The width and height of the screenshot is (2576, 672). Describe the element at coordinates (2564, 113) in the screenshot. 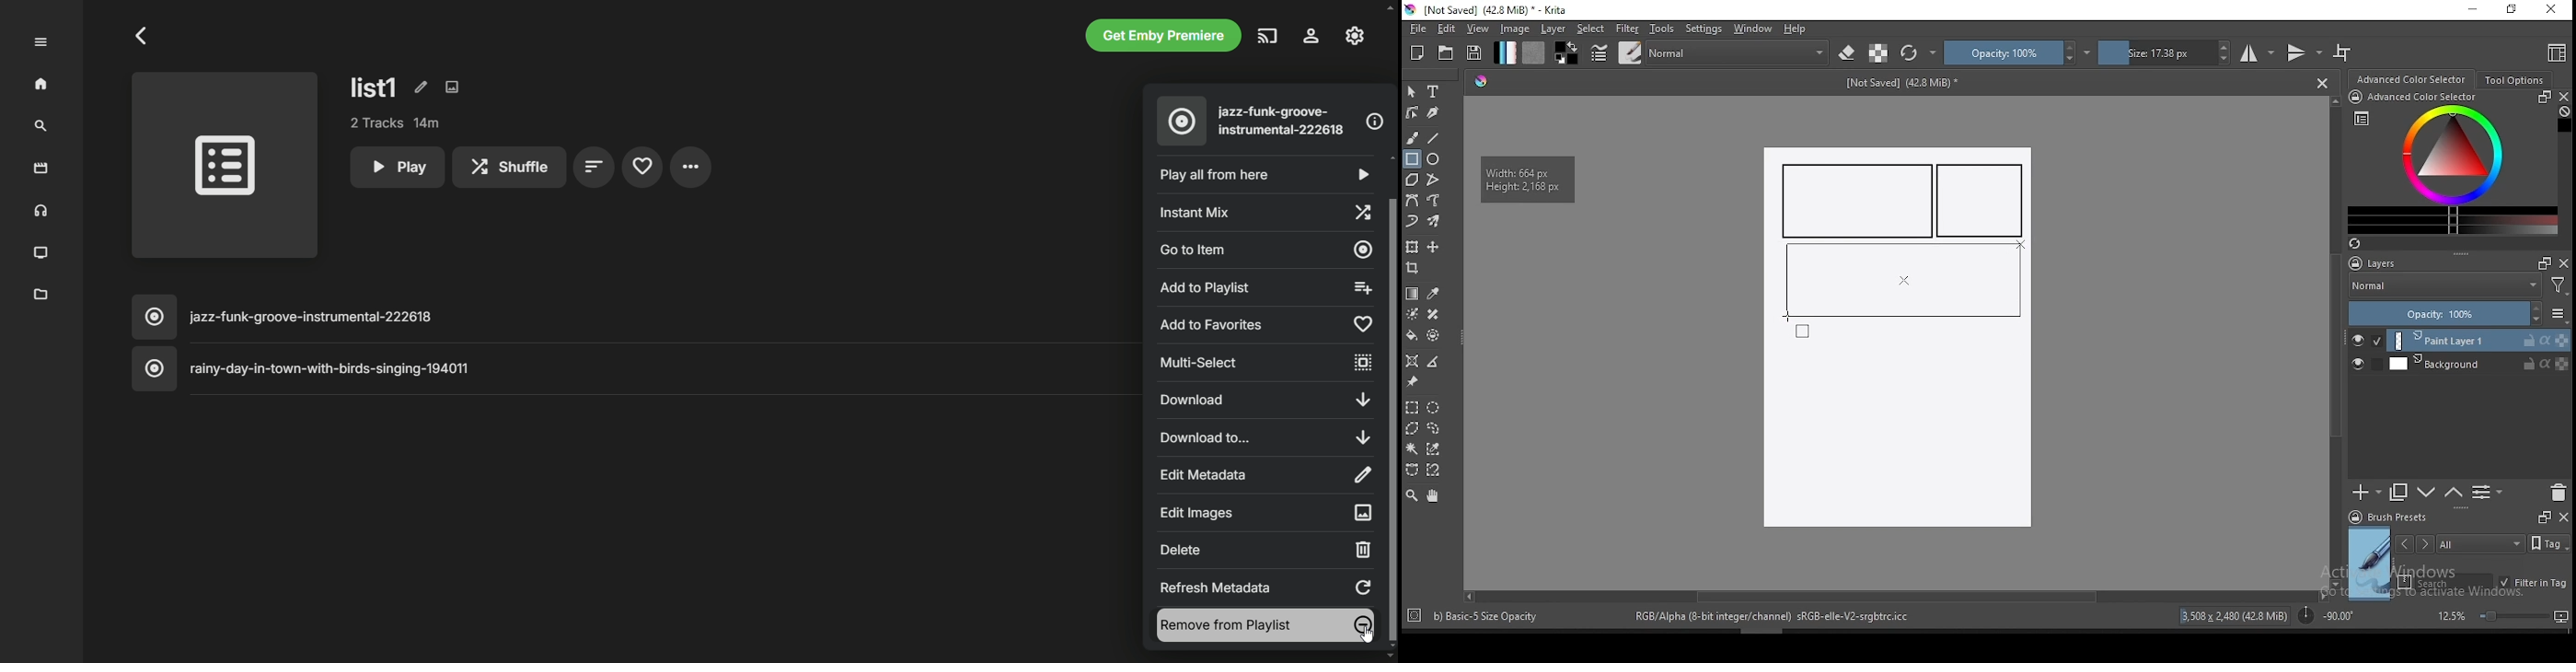

I see `Clear` at that location.